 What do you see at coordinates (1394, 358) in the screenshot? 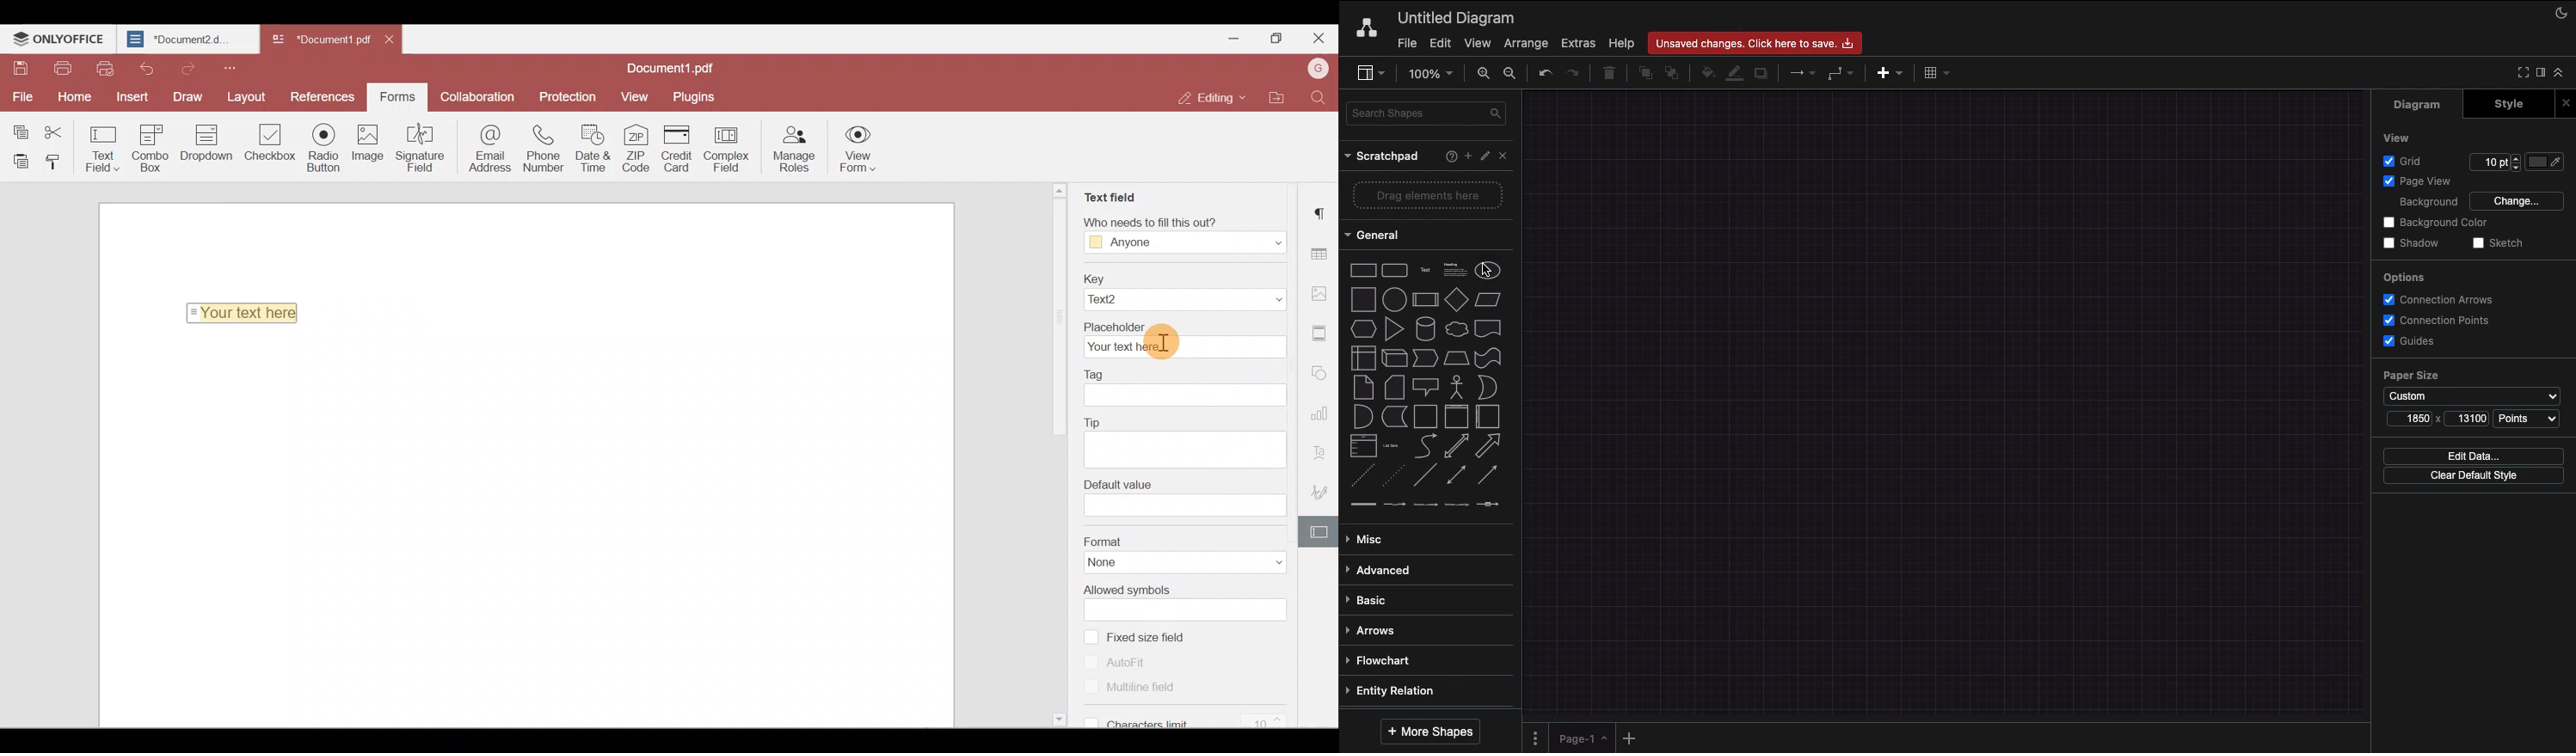
I see `Cube` at bounding box center [1394, 358].